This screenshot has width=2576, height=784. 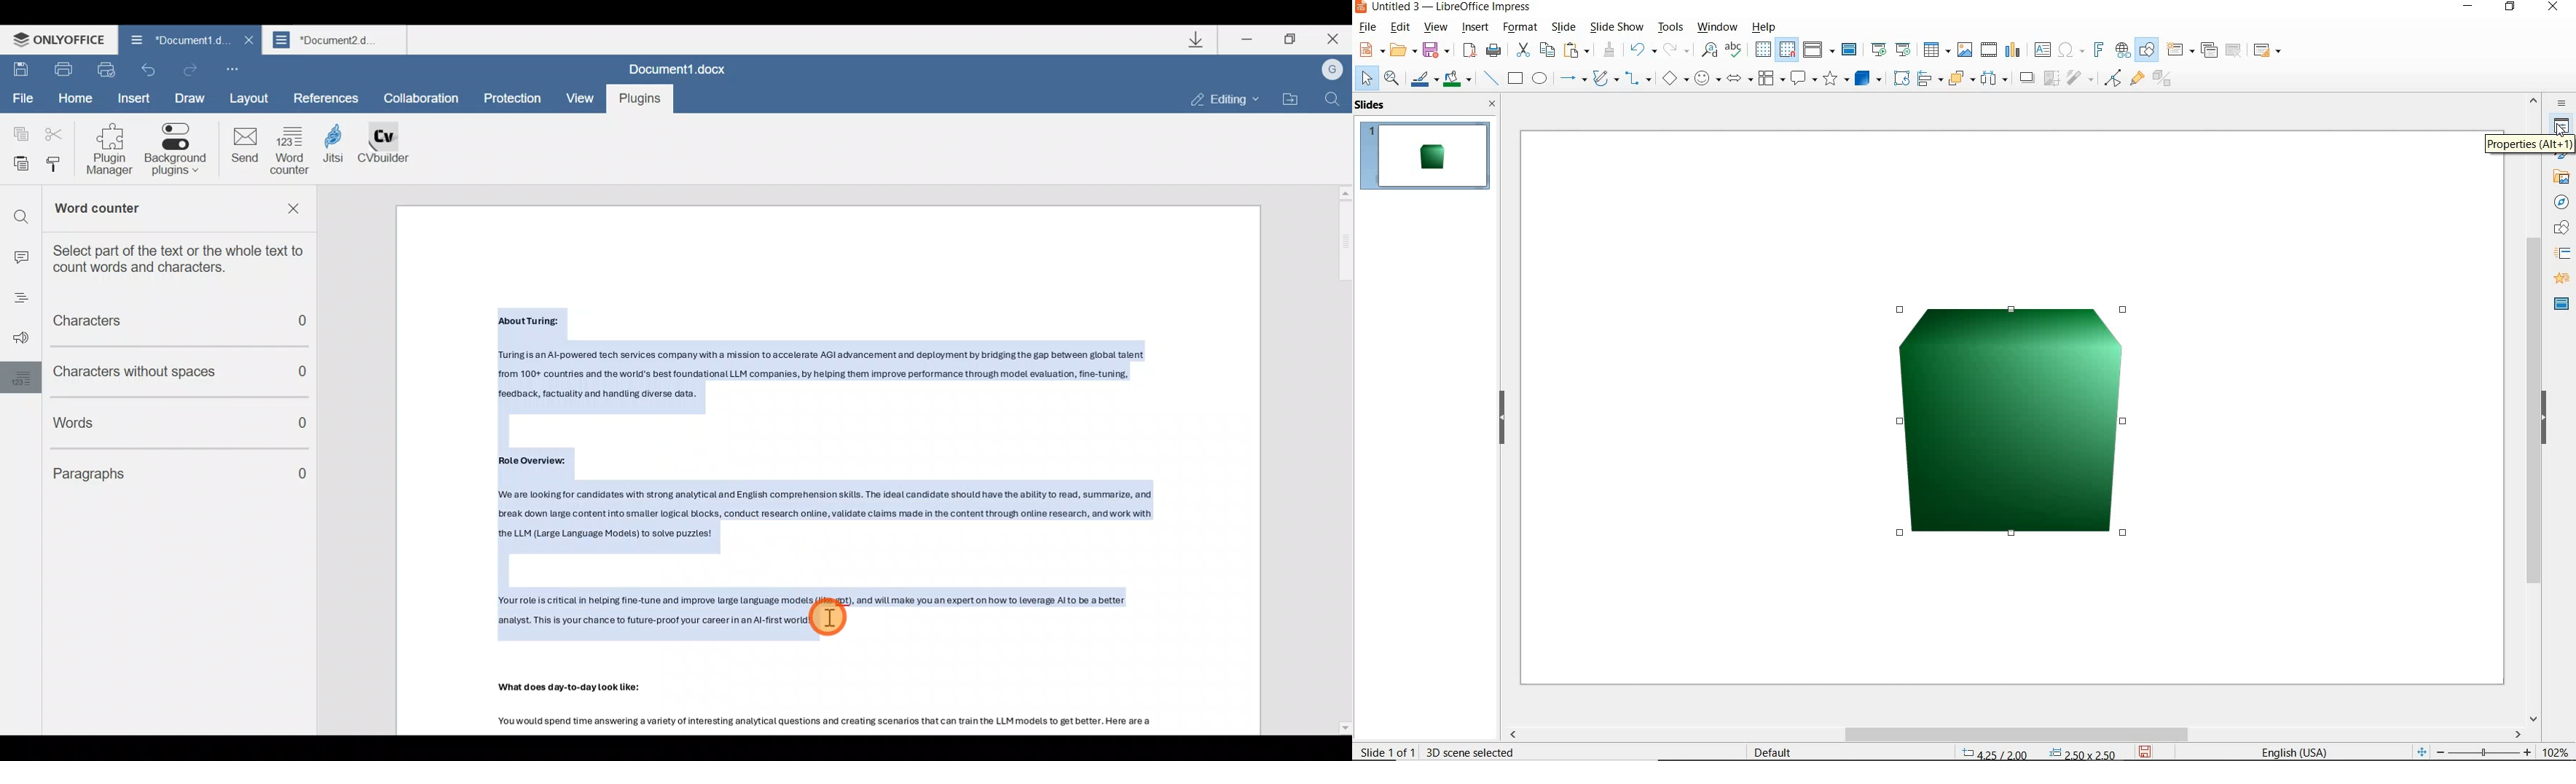 I want to click on insert text box, so click(x=2043, y=50).